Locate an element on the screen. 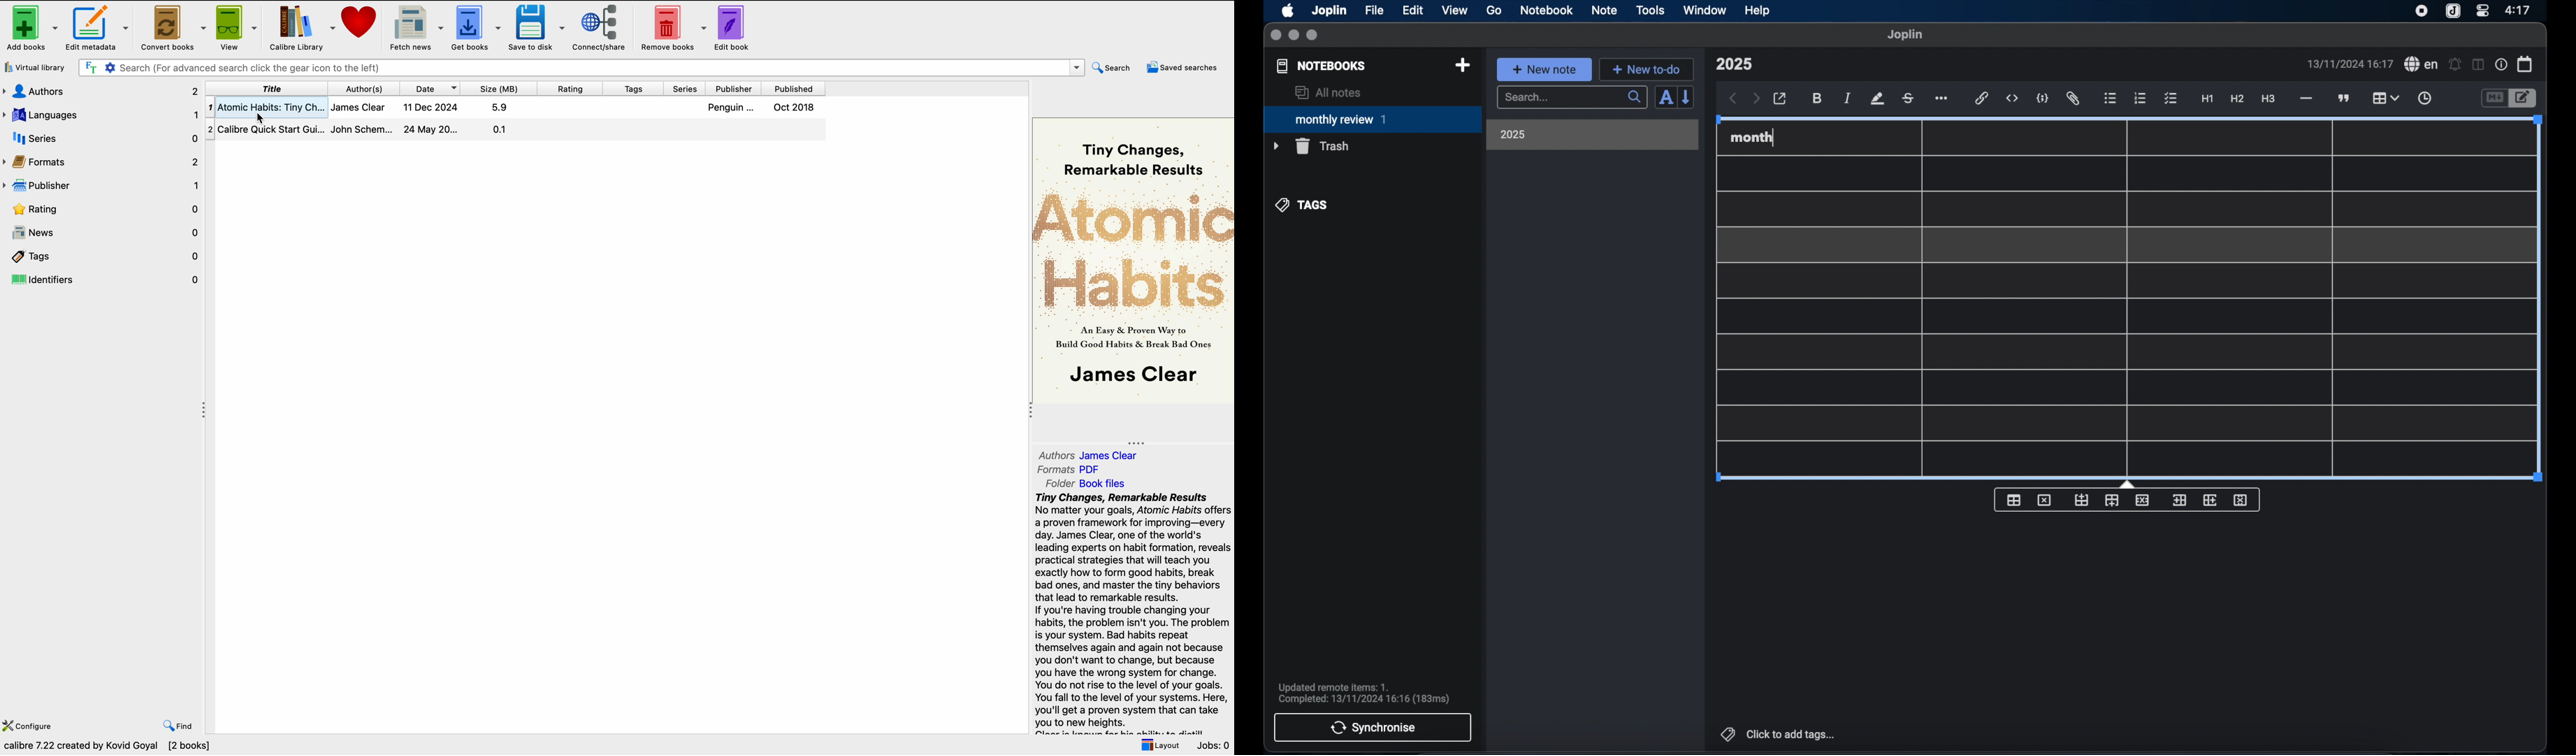 The image size is (2576, 756). toggle editor layout is located at coordinates (2479, 64).